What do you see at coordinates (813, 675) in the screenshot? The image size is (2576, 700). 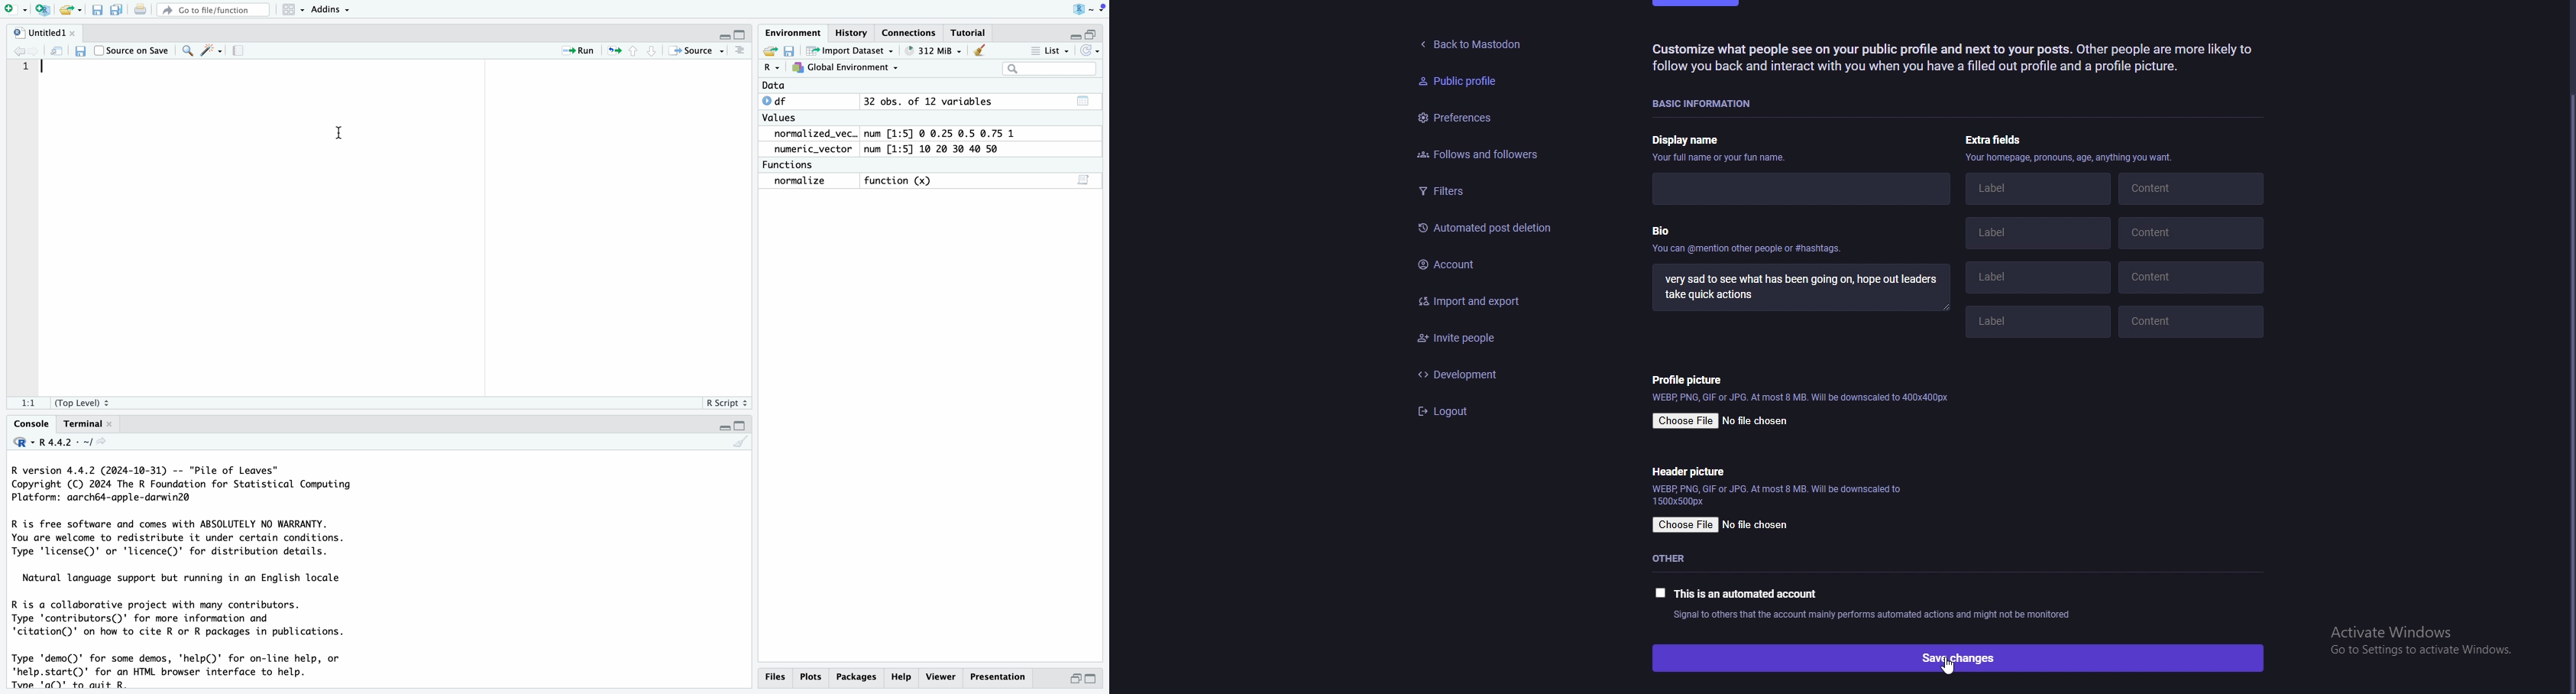 I see `Plots` at bounding box center [813, 675].